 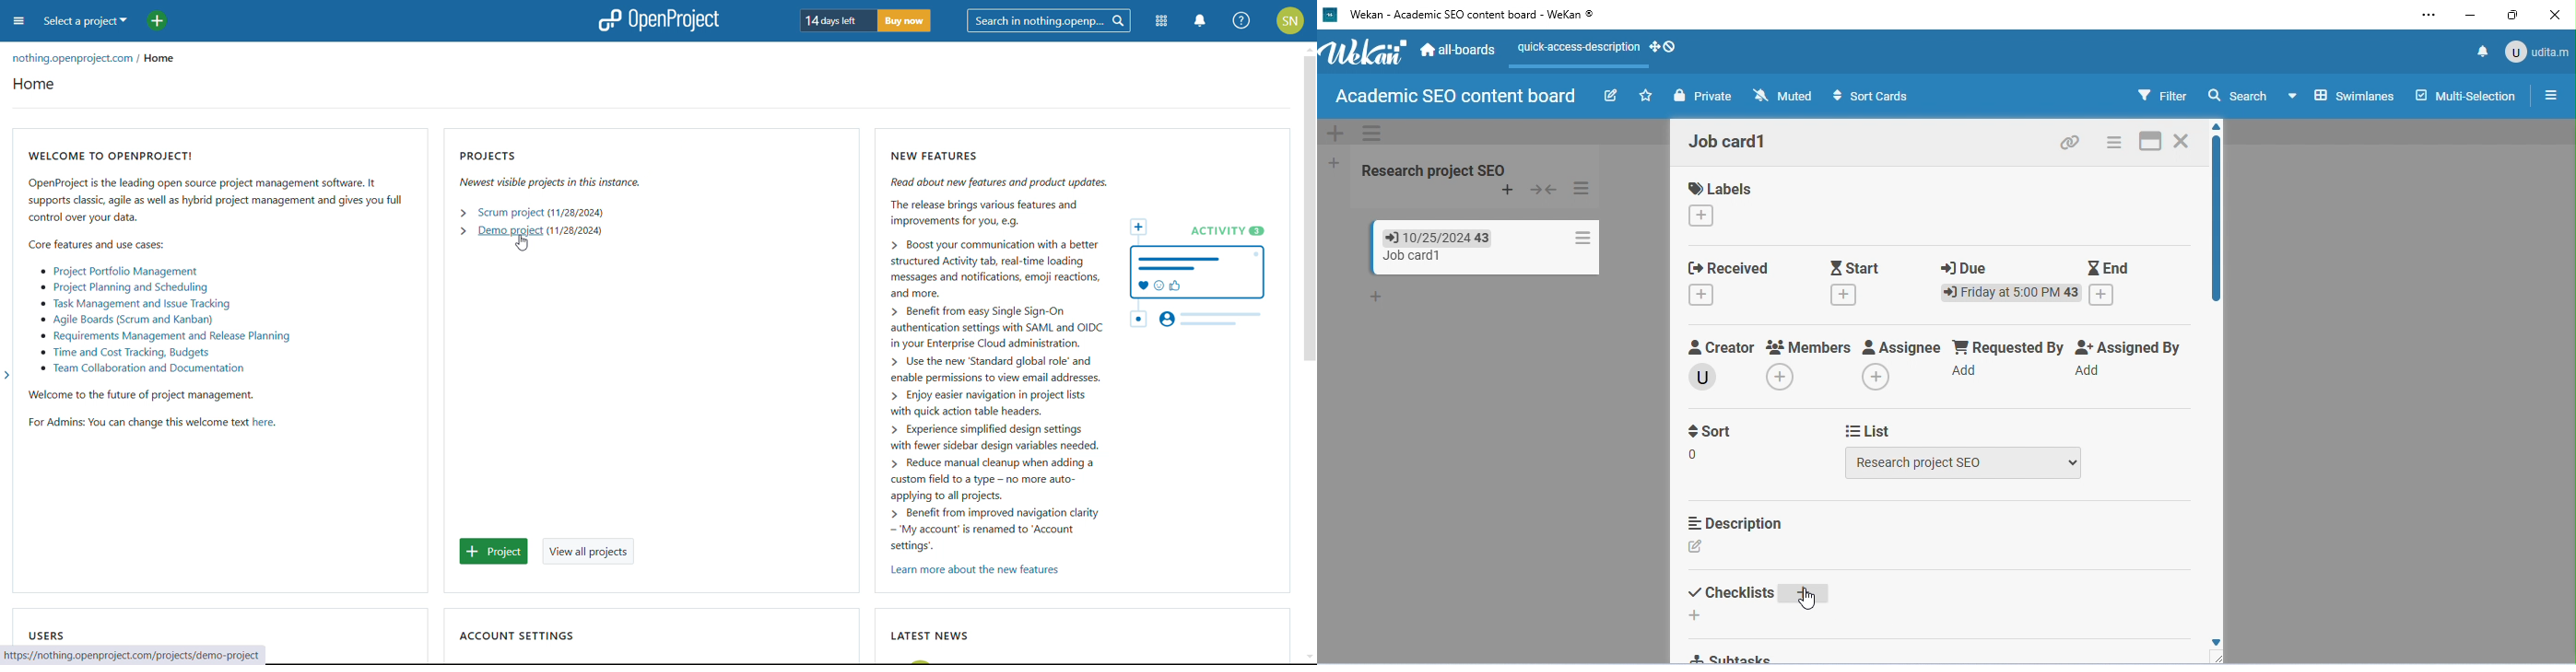 I want to click on subtasks, so click(x=1729, y=658).